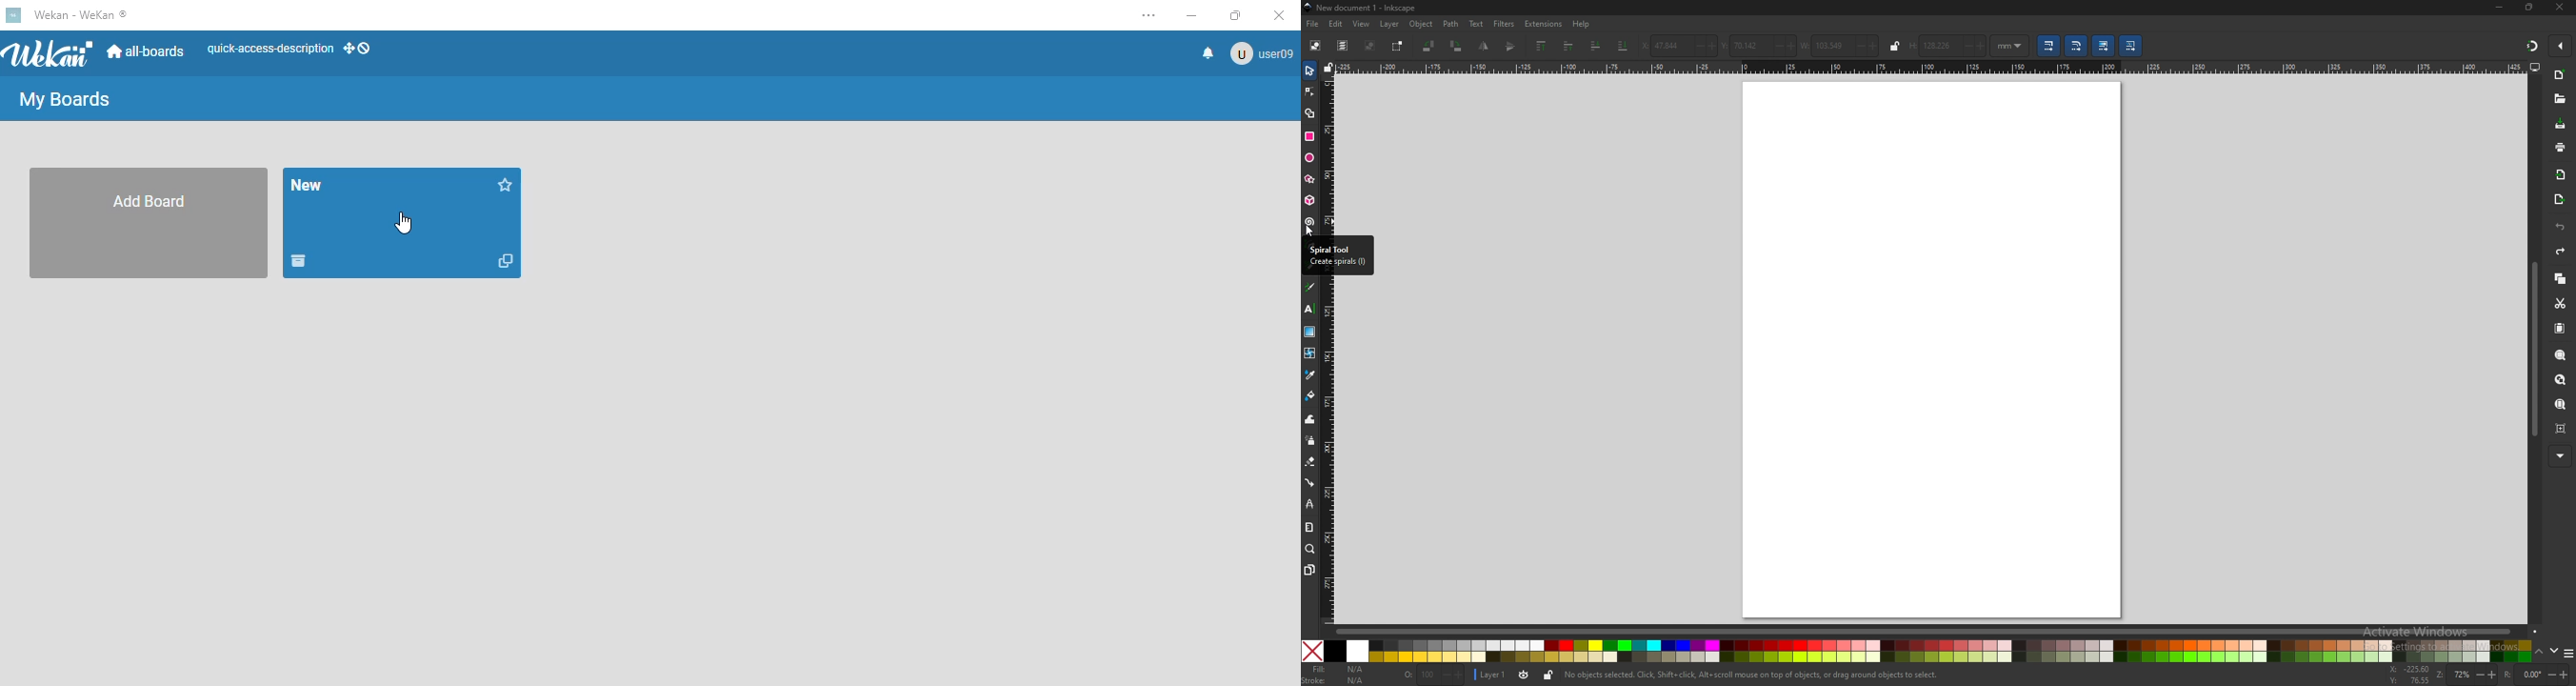 Image resolution: width=2576 pixels, height=700 pixels. Describe the element at coordinates (1310, 222) in the screenshot. I see `spiral` at that location.